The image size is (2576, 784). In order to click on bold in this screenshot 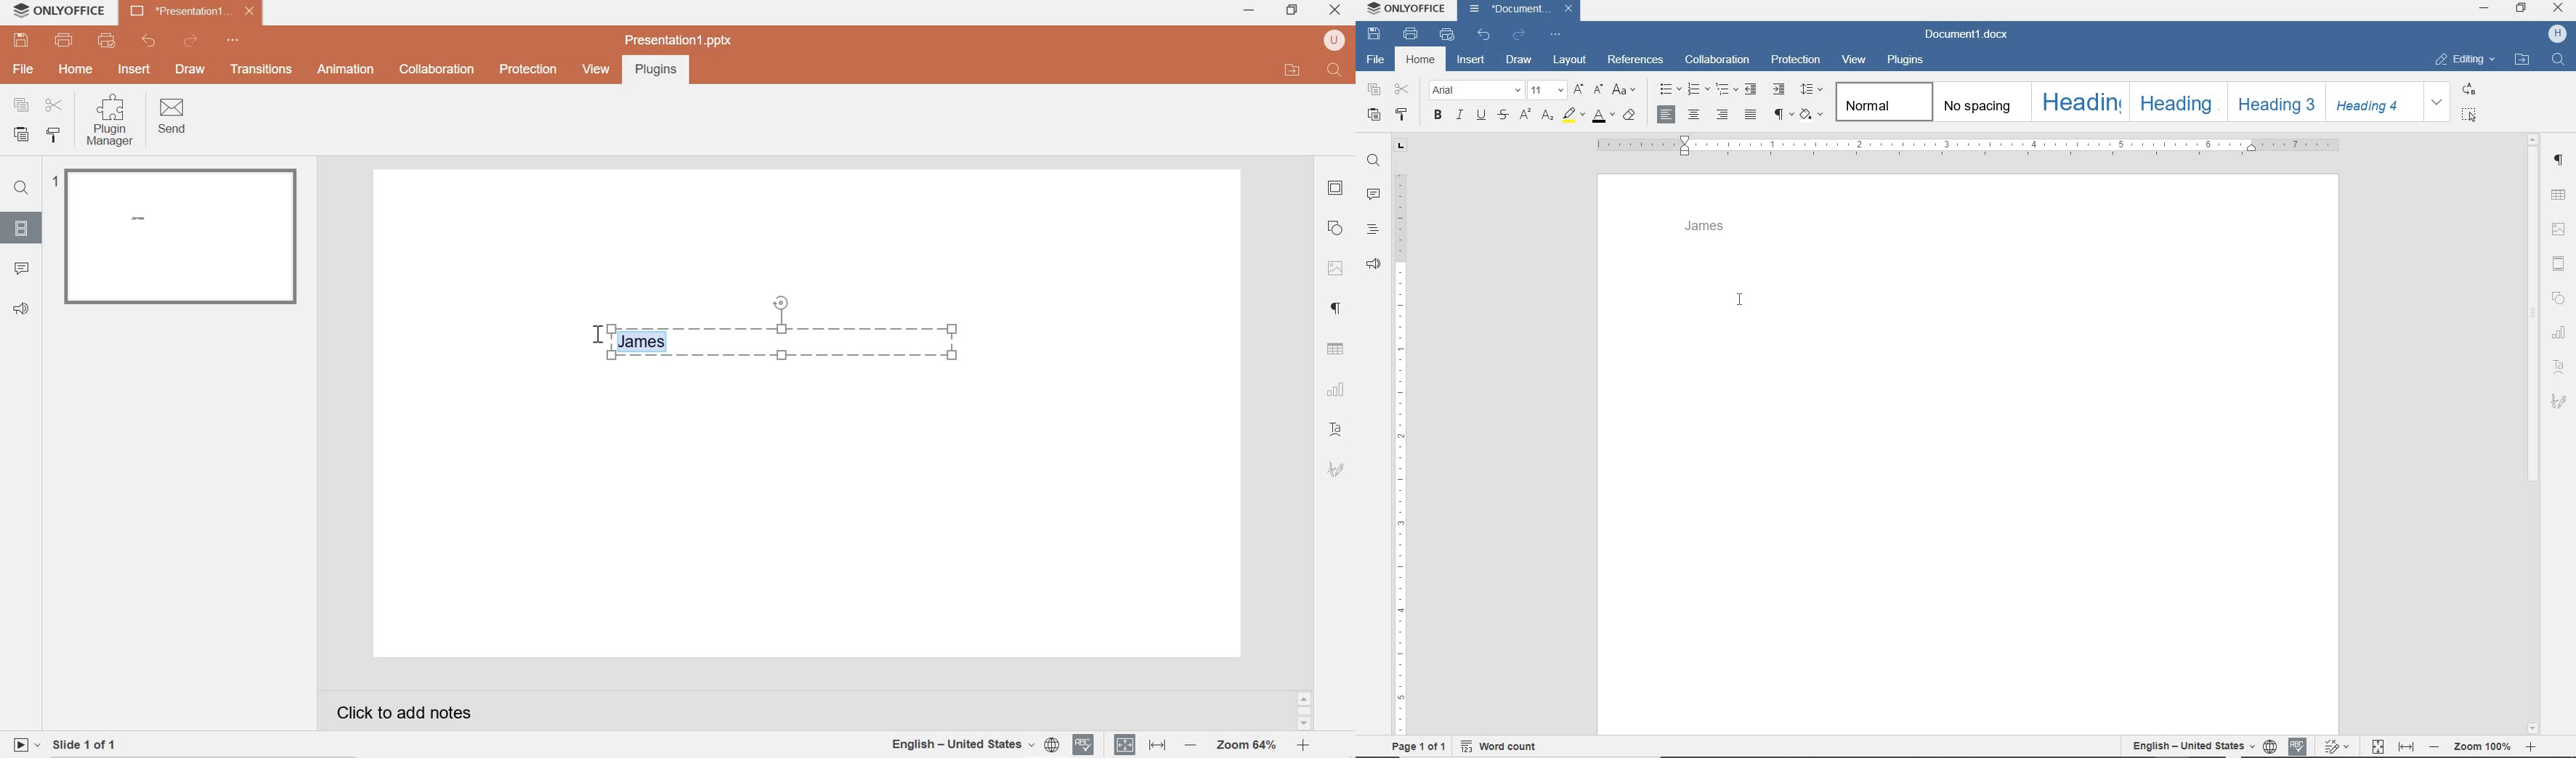, I will do `click(1438, 115)`.